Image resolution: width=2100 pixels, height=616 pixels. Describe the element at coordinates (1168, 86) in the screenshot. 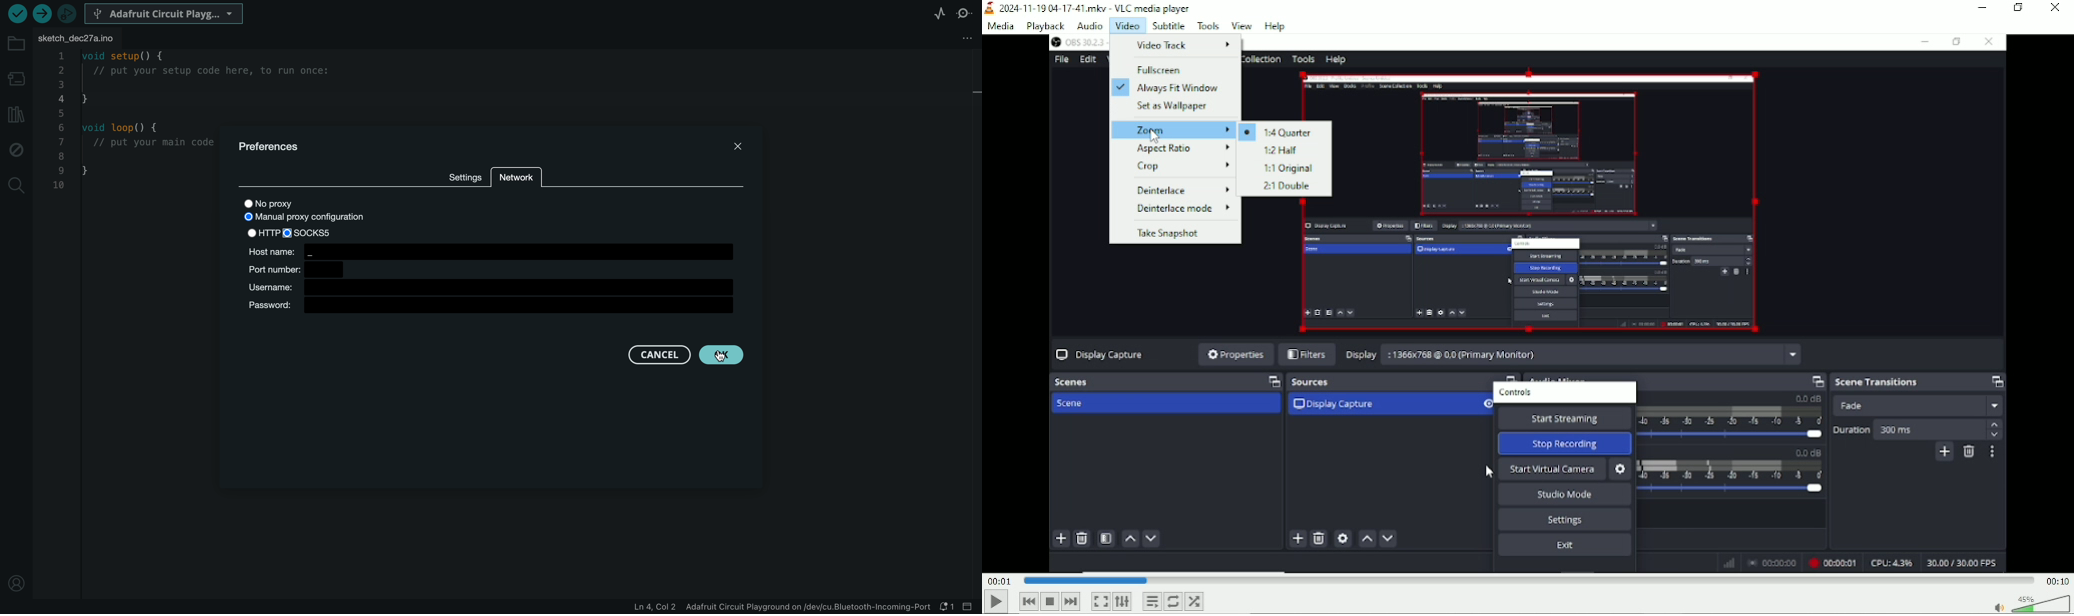

I see `Always fit window` at that location.